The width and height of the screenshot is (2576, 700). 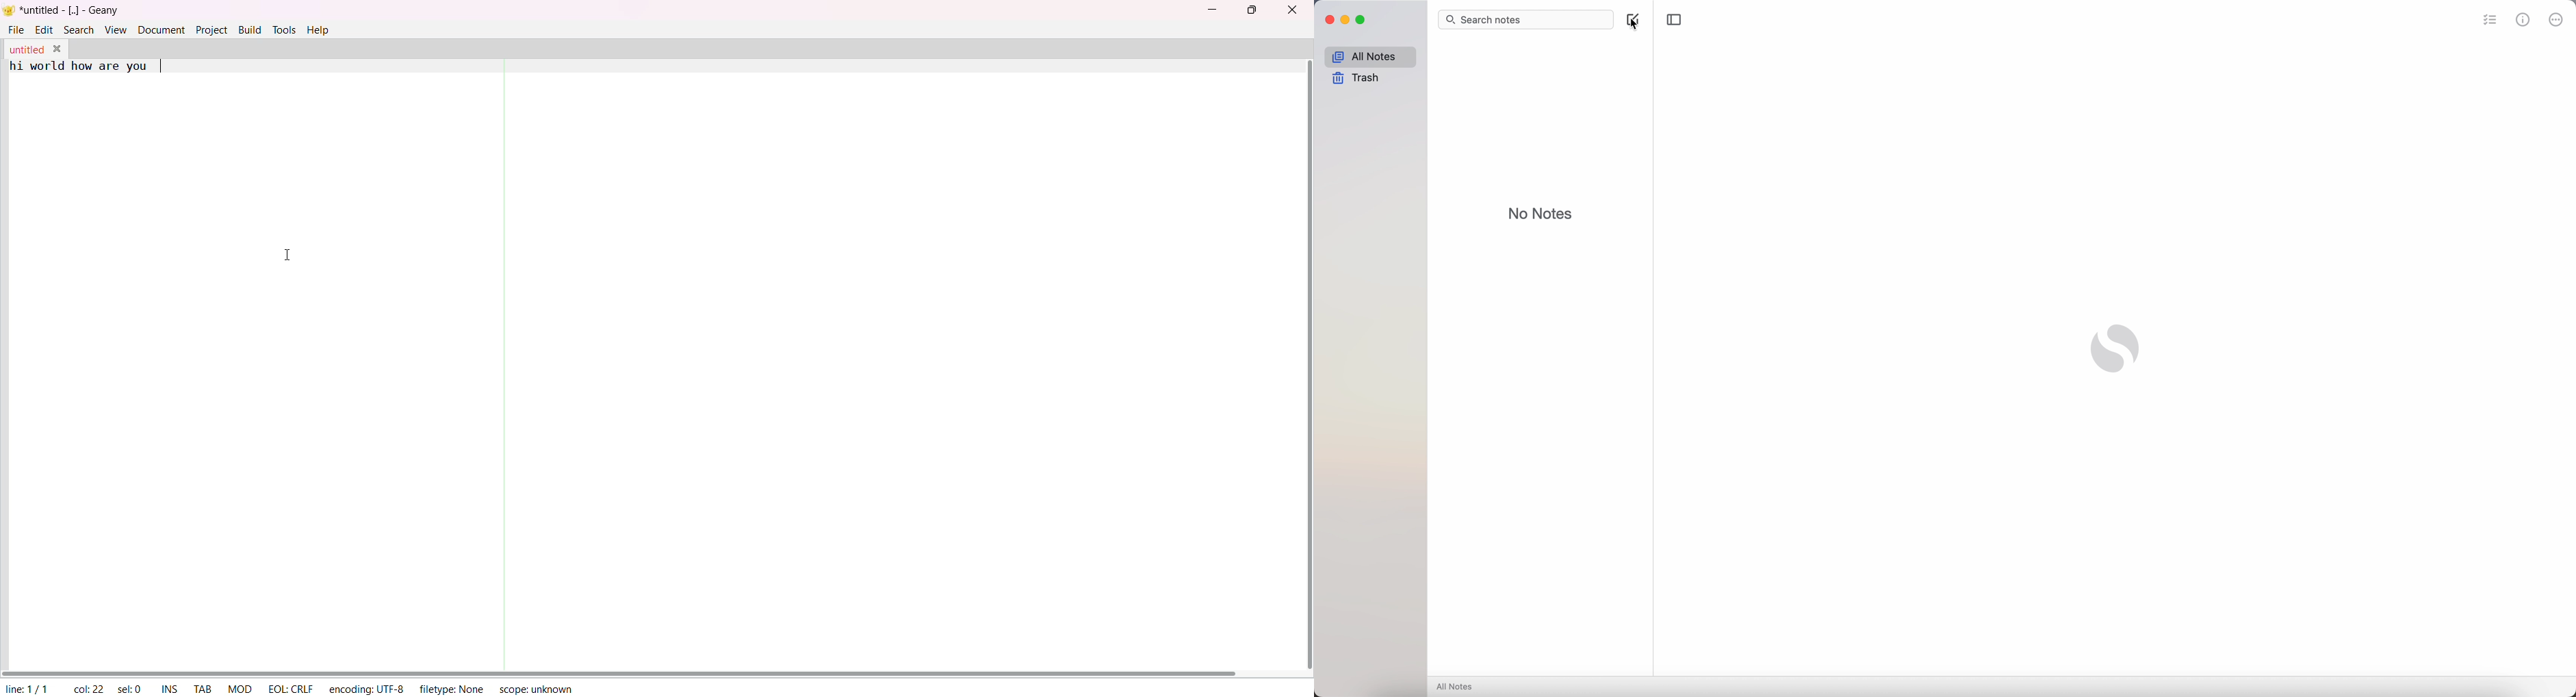 What do you see at coordinates (77, 67) in the screenshot?
I see `hi world how are you` at bounding box center [77, 67].